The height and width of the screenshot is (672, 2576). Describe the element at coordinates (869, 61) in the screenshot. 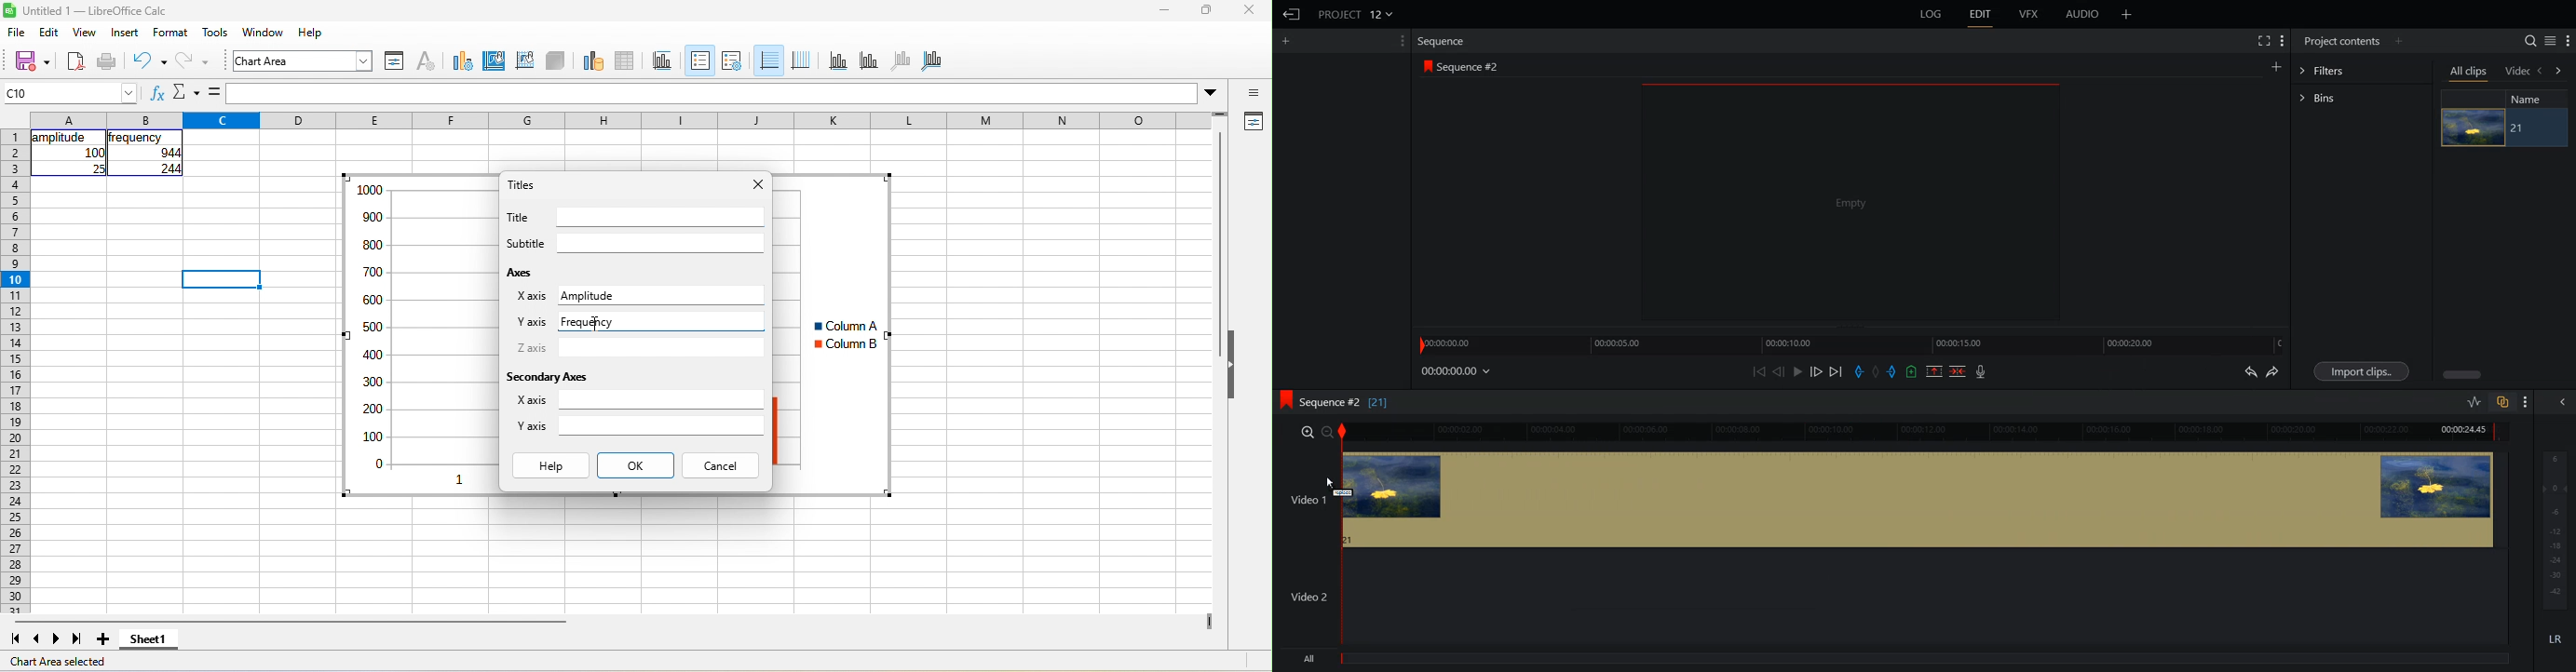

I see `y axis` at that location.